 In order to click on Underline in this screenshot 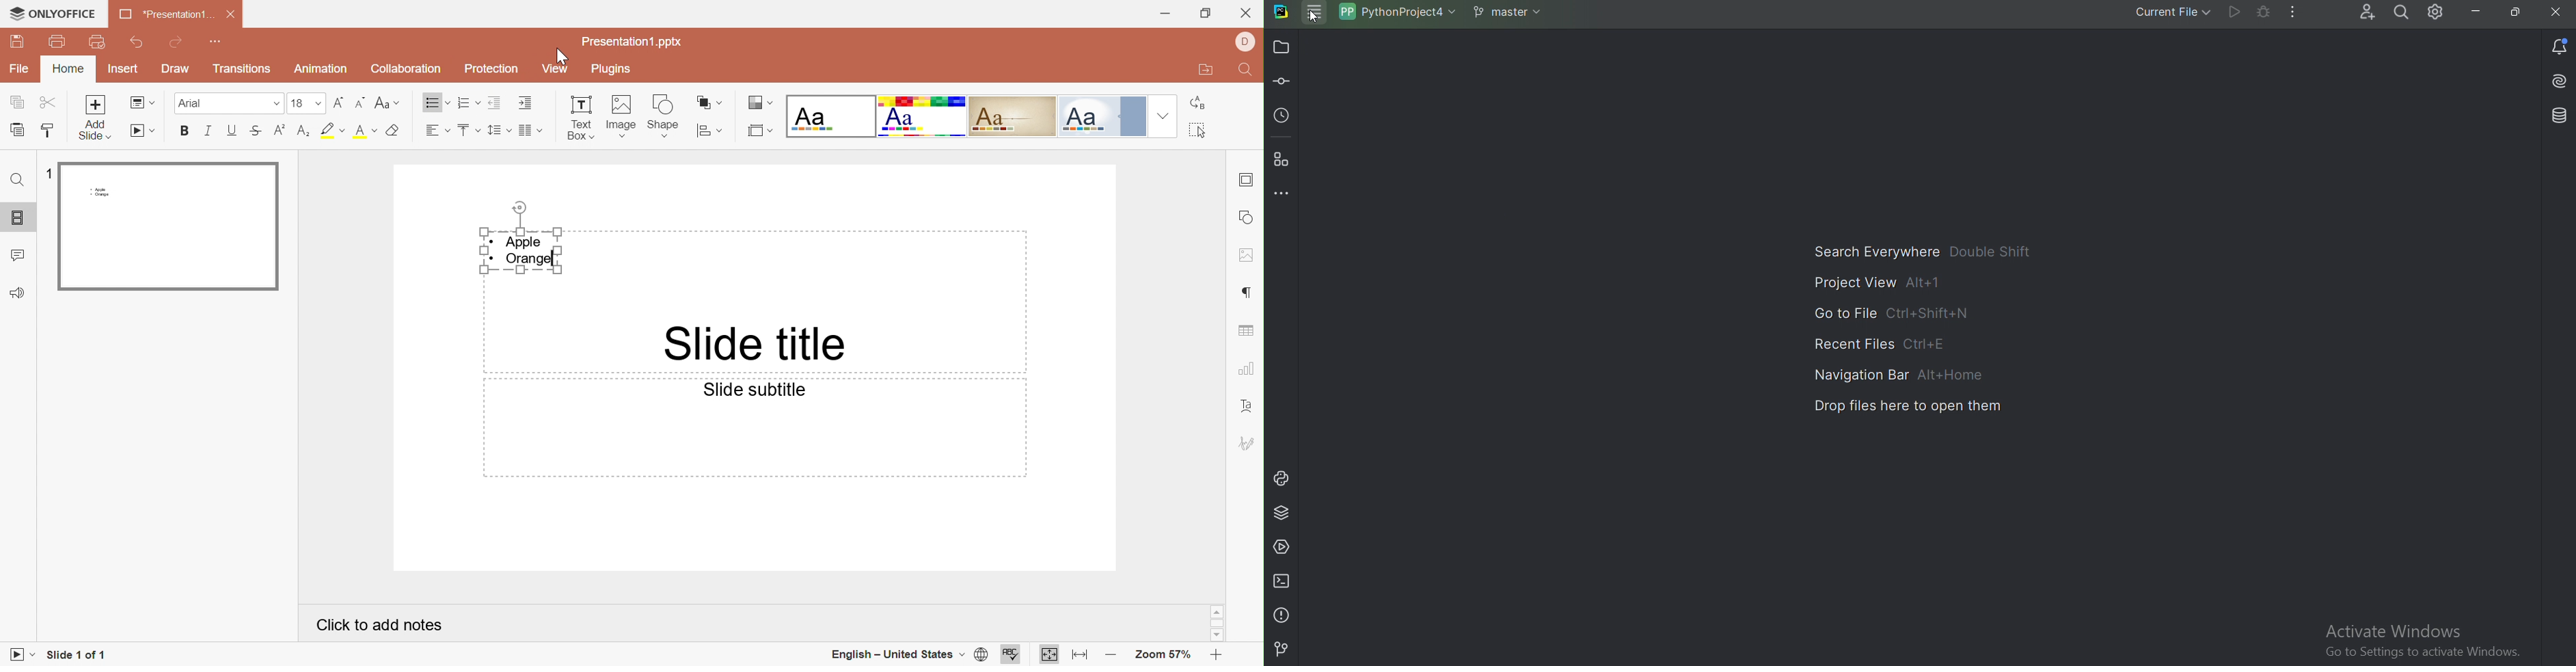, I will do `click(232, 131)`.